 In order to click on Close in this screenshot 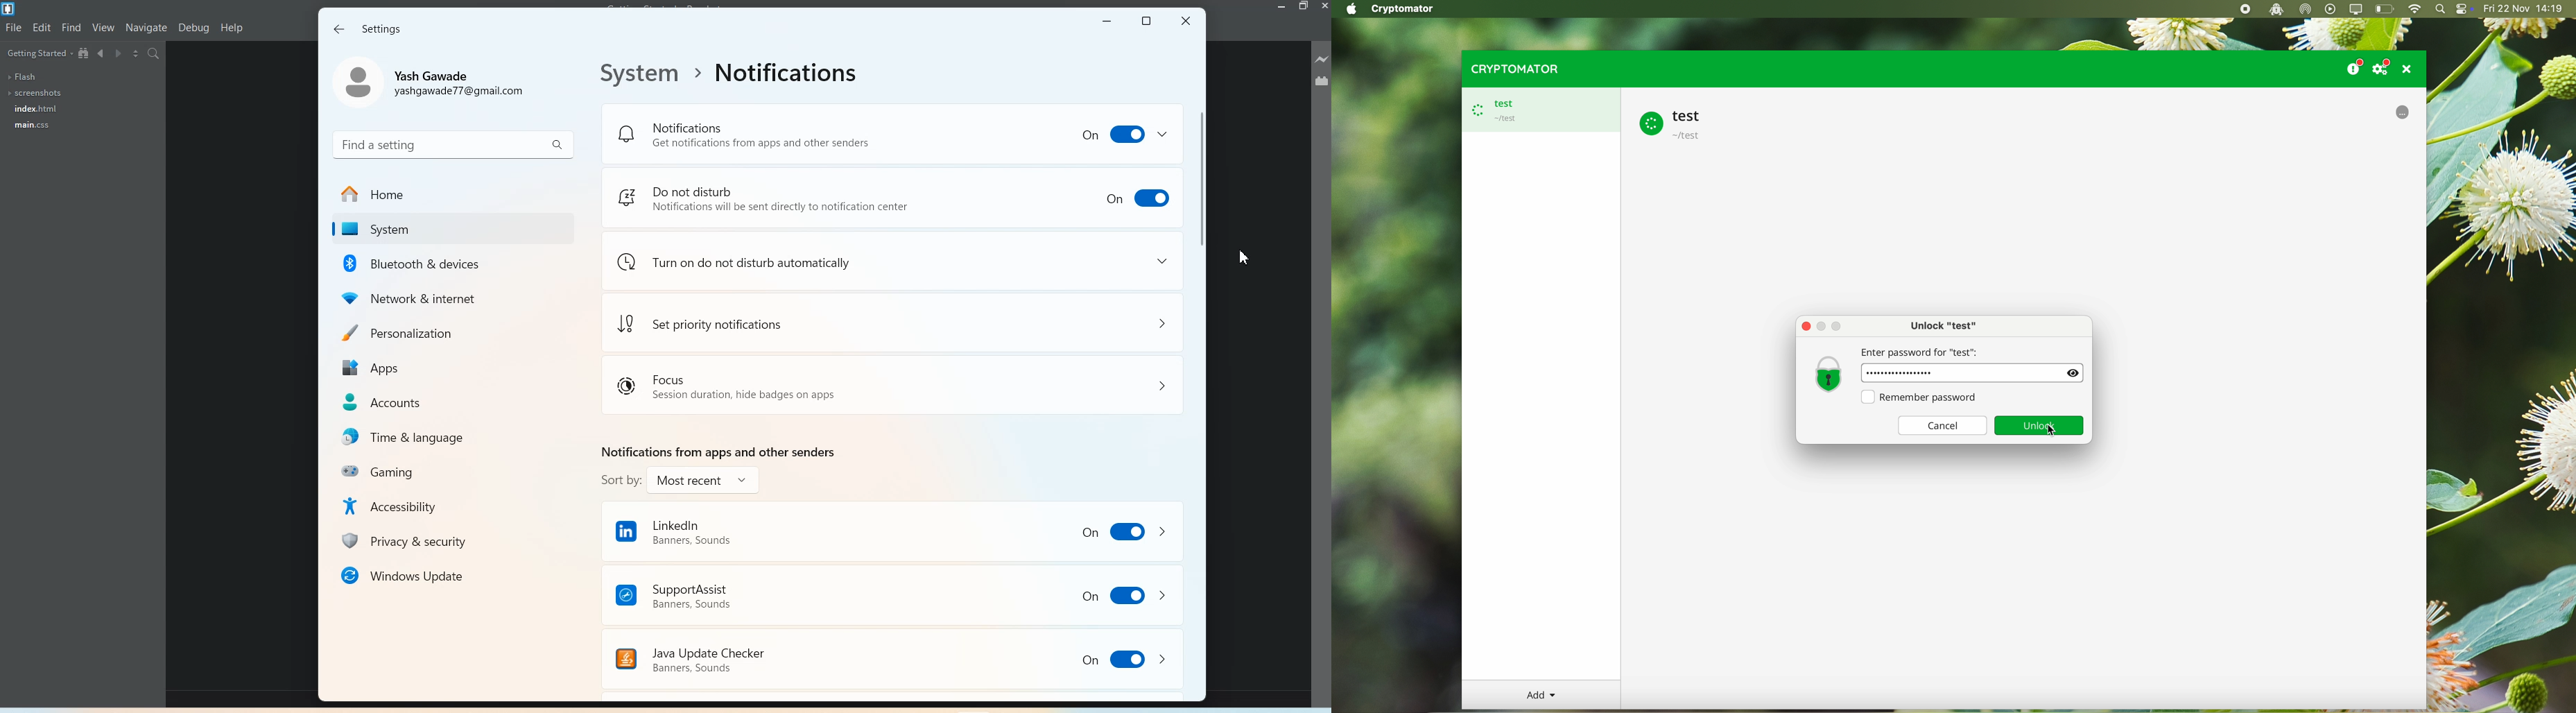, I will do `click(1323, 7)`.